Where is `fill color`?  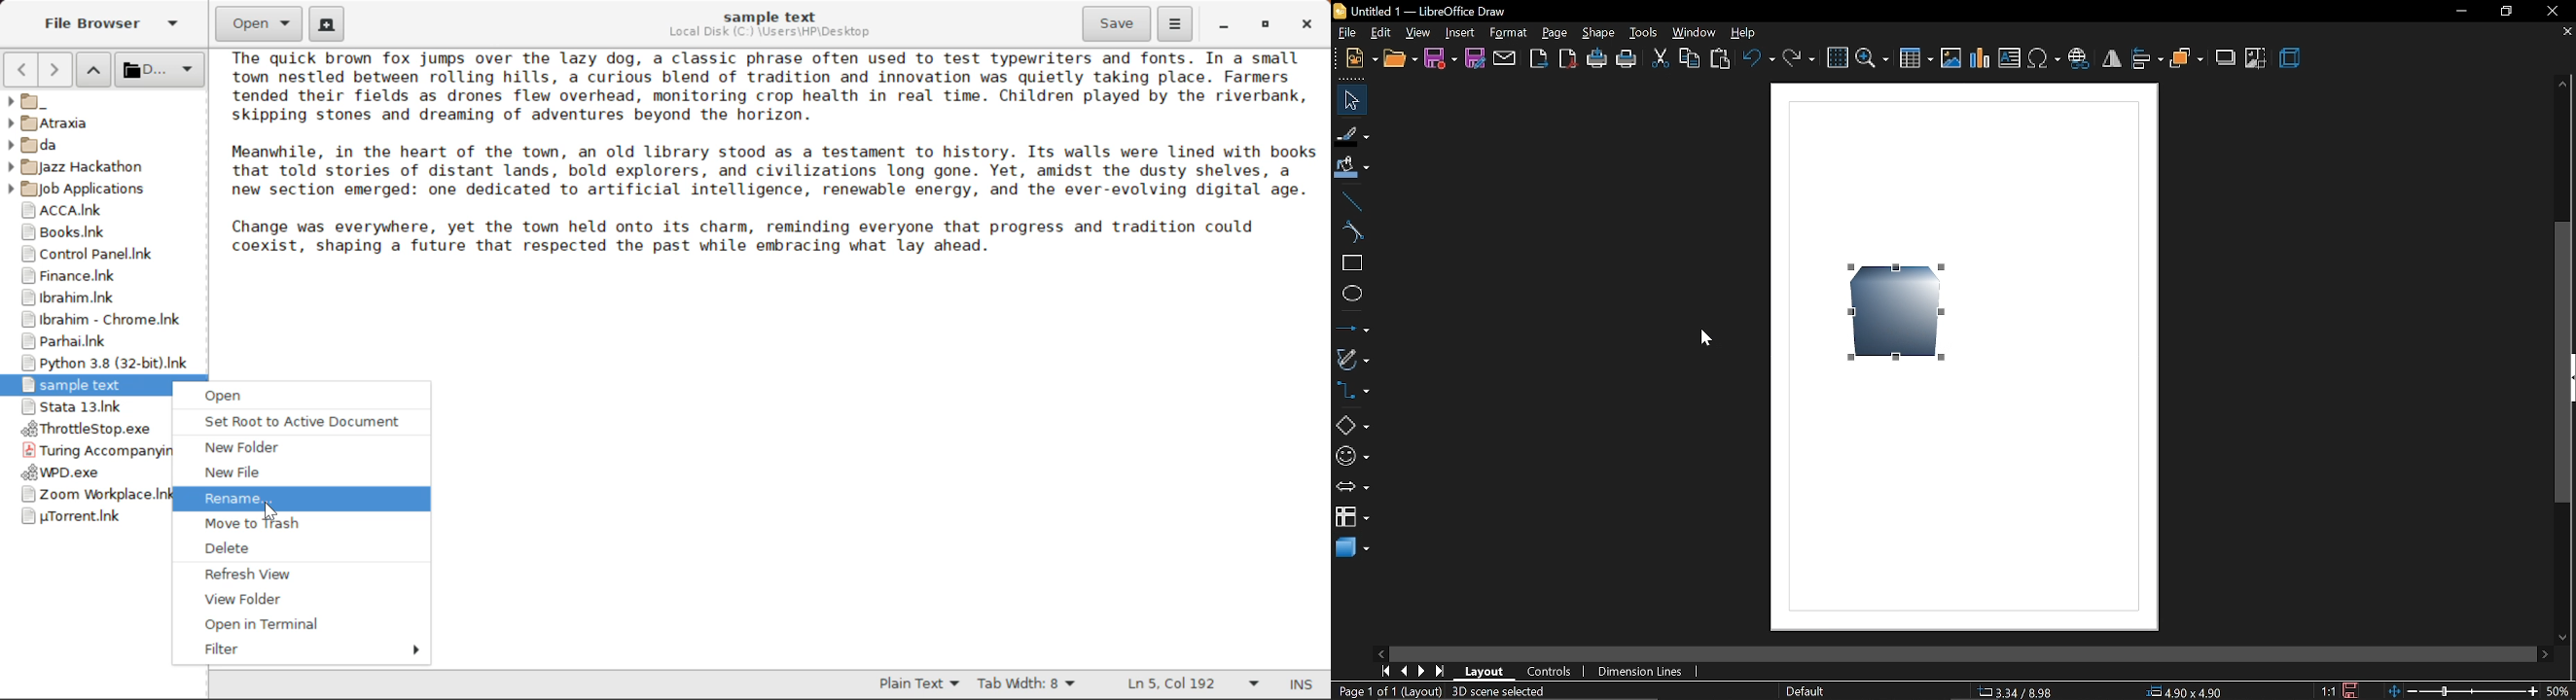
fill color is located at coordinates (1351, 169).